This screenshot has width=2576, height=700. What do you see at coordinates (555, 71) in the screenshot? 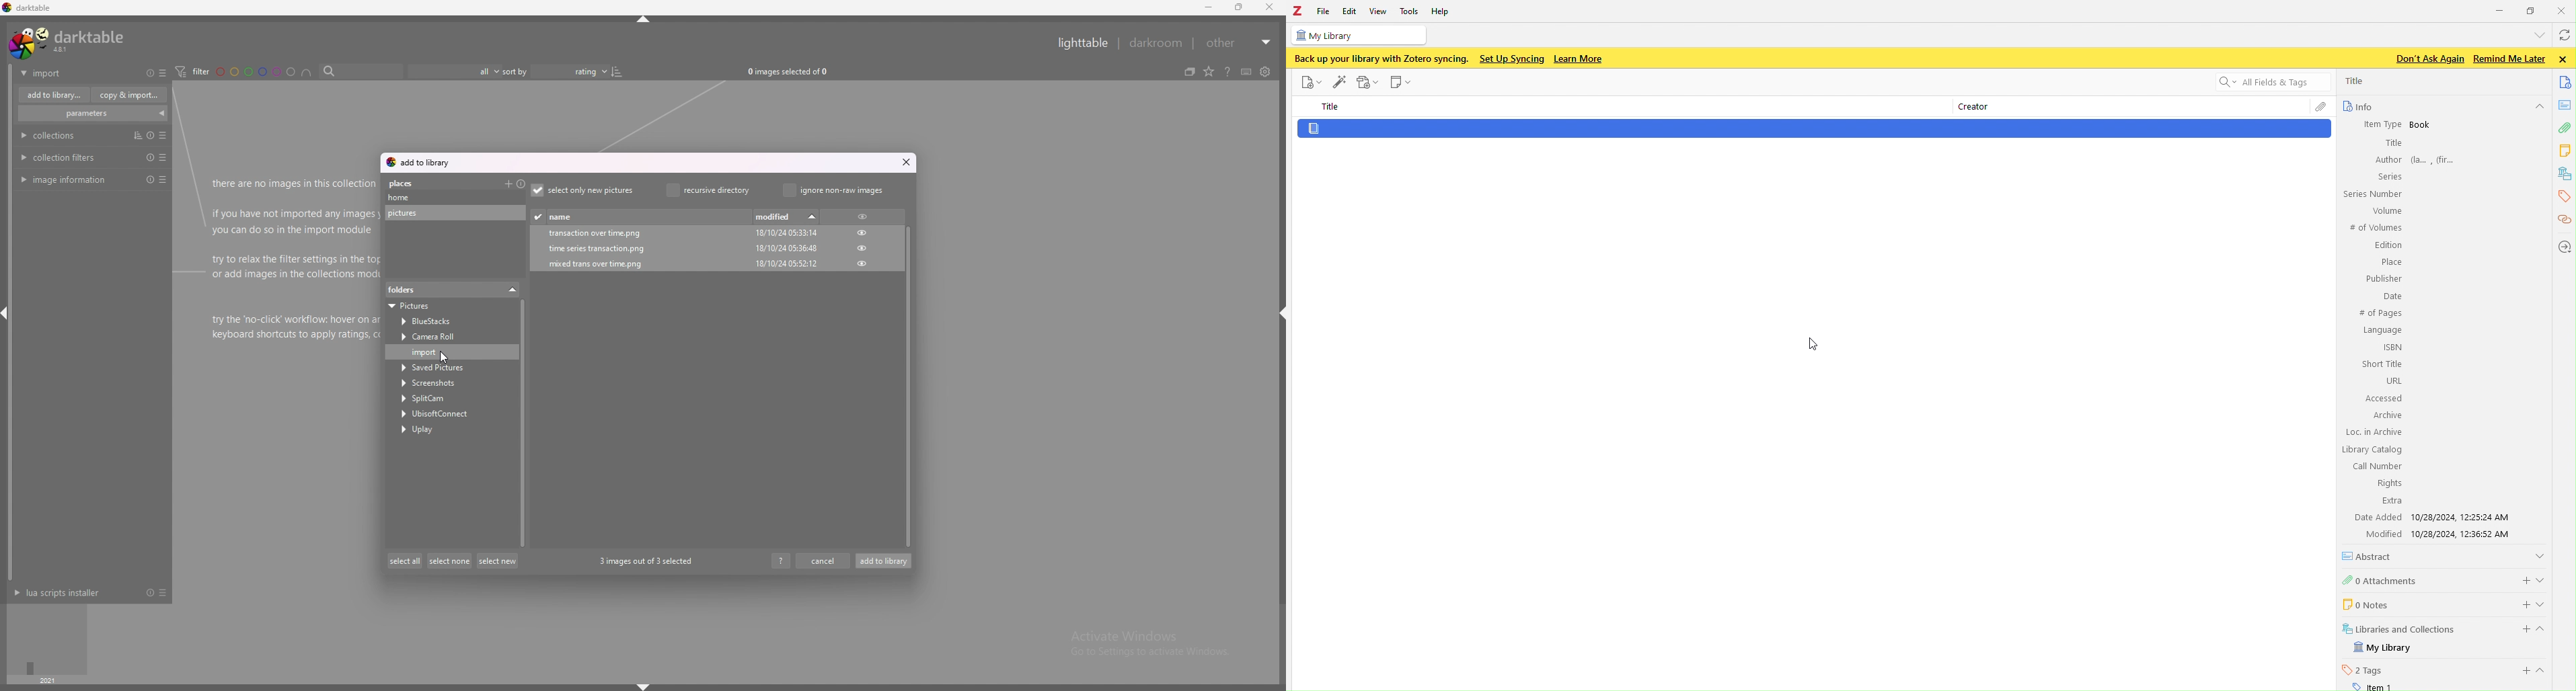
I see `sort by` at bounding box center [555, 71].